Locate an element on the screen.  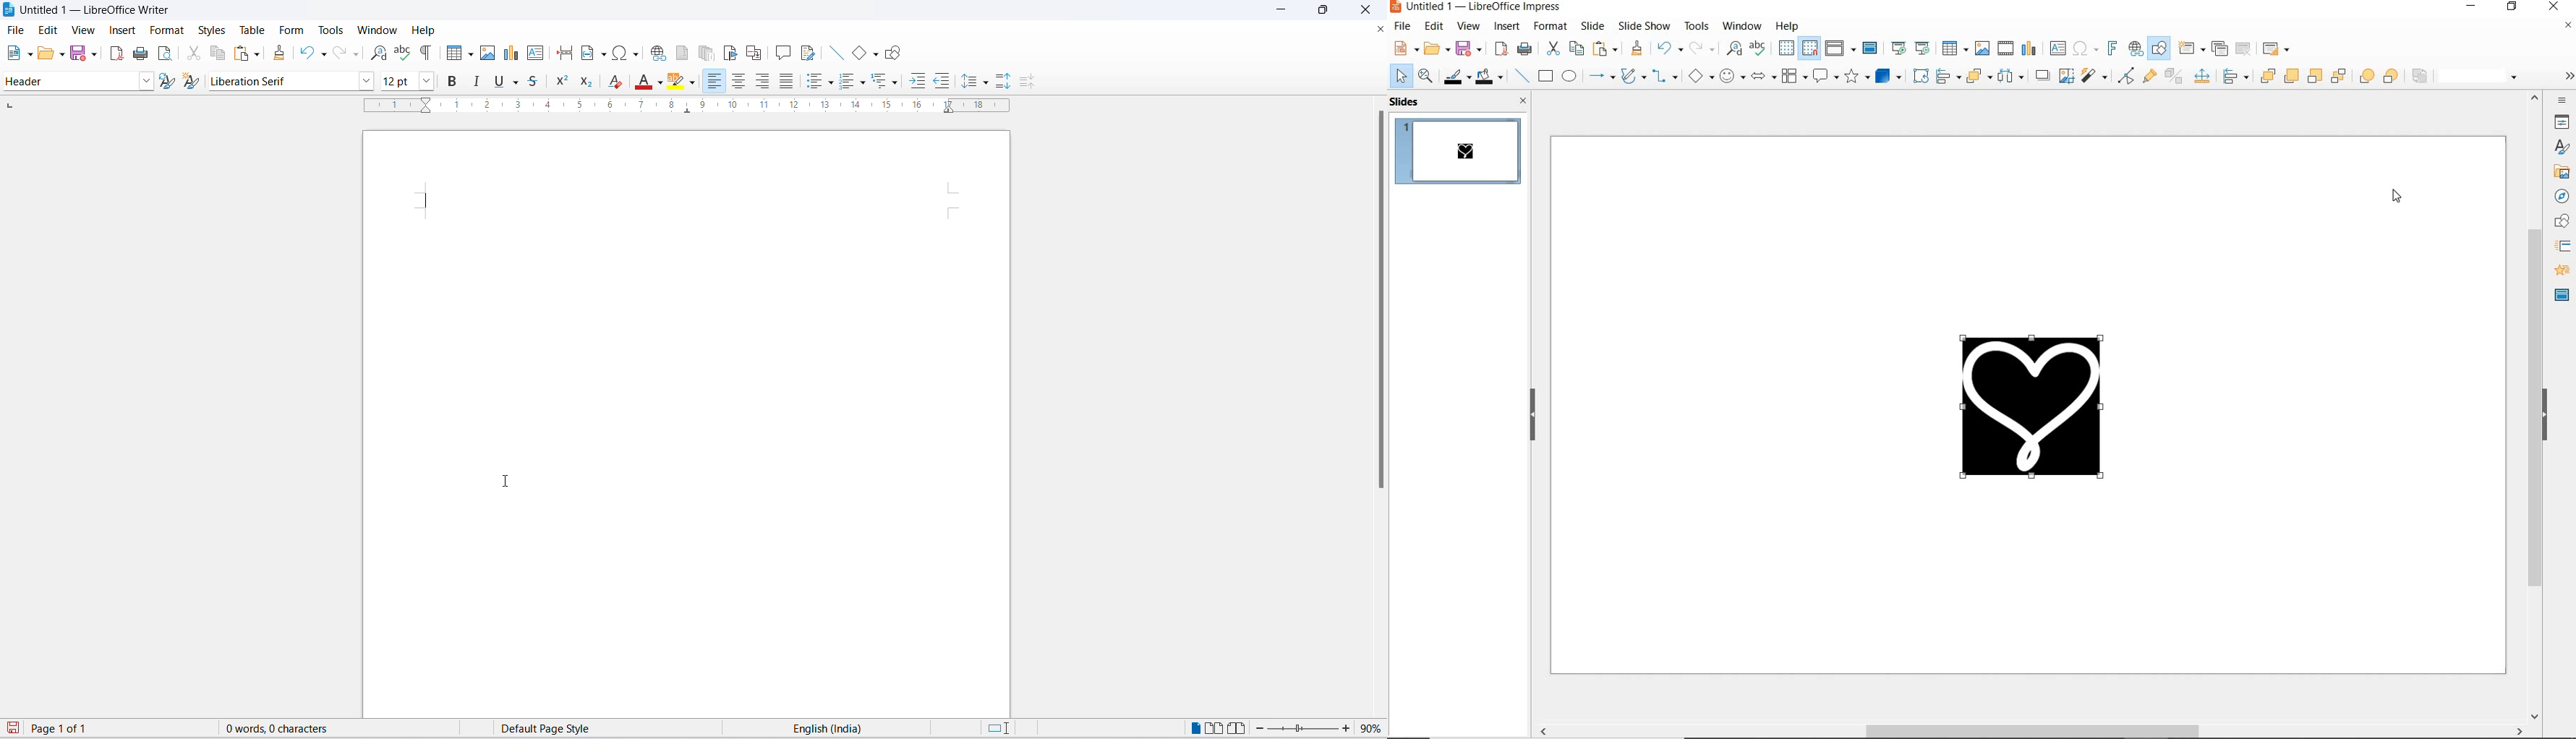
create new style from selection is located at coordinates (193, 80).